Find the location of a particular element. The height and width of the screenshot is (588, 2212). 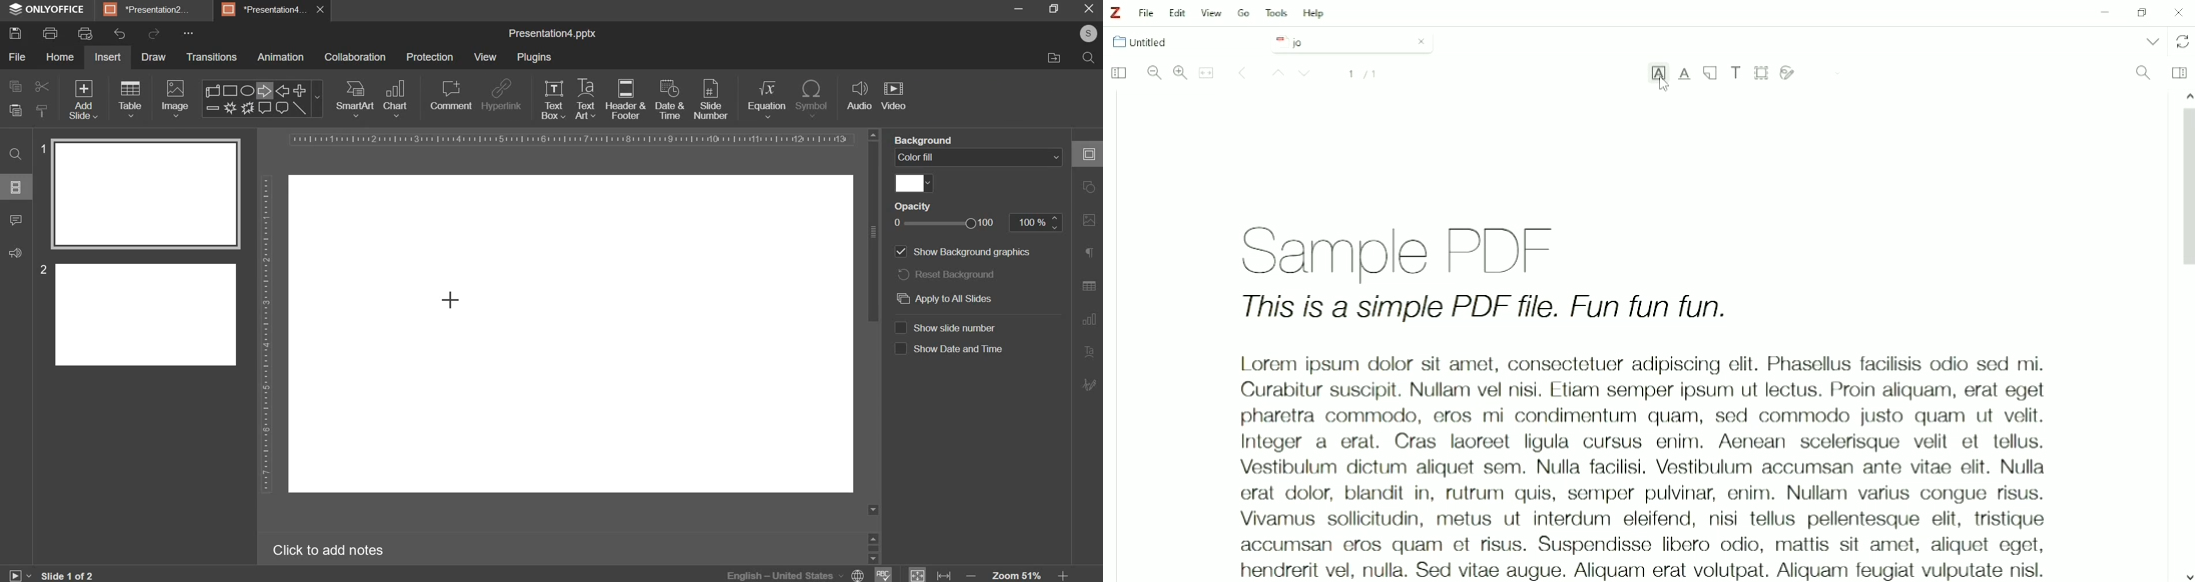

fit is located at coordinates (930, 572).